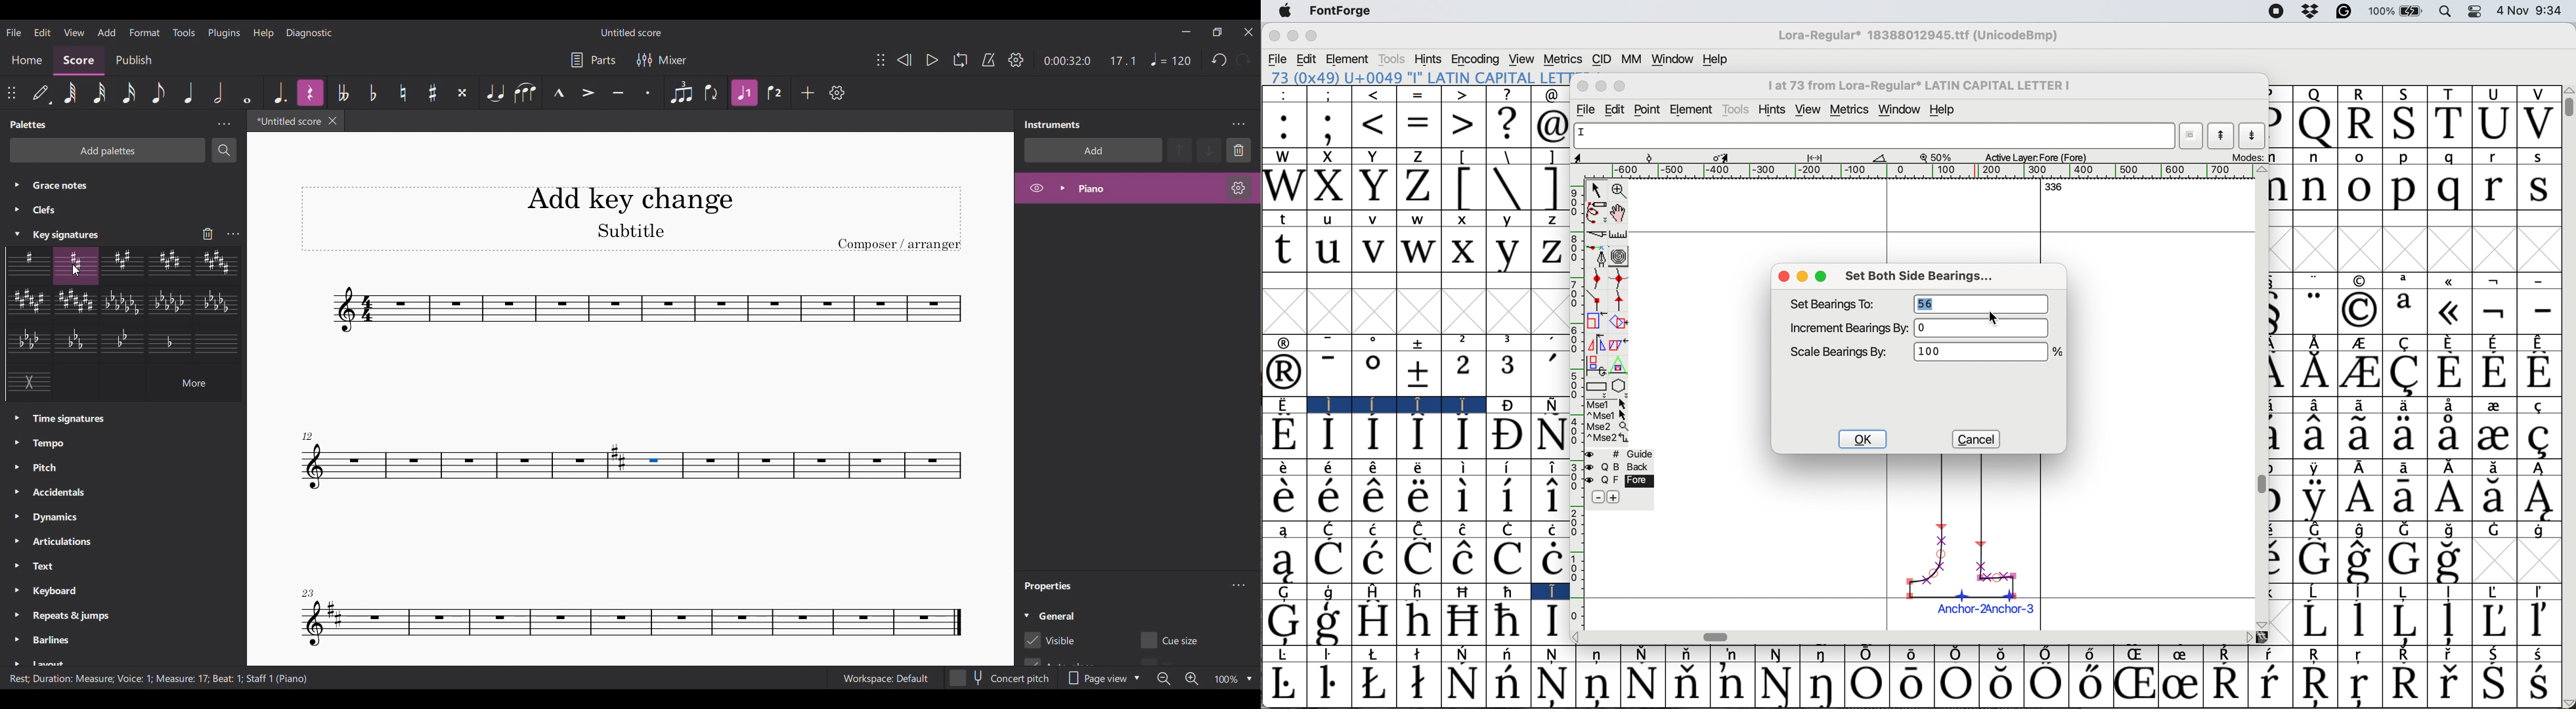 The width and height of the screenshot is (2576, 728). What do you see at coordinates (2537, 94) in the screenshot?
I see `V` at bounding box center [2537, 94].